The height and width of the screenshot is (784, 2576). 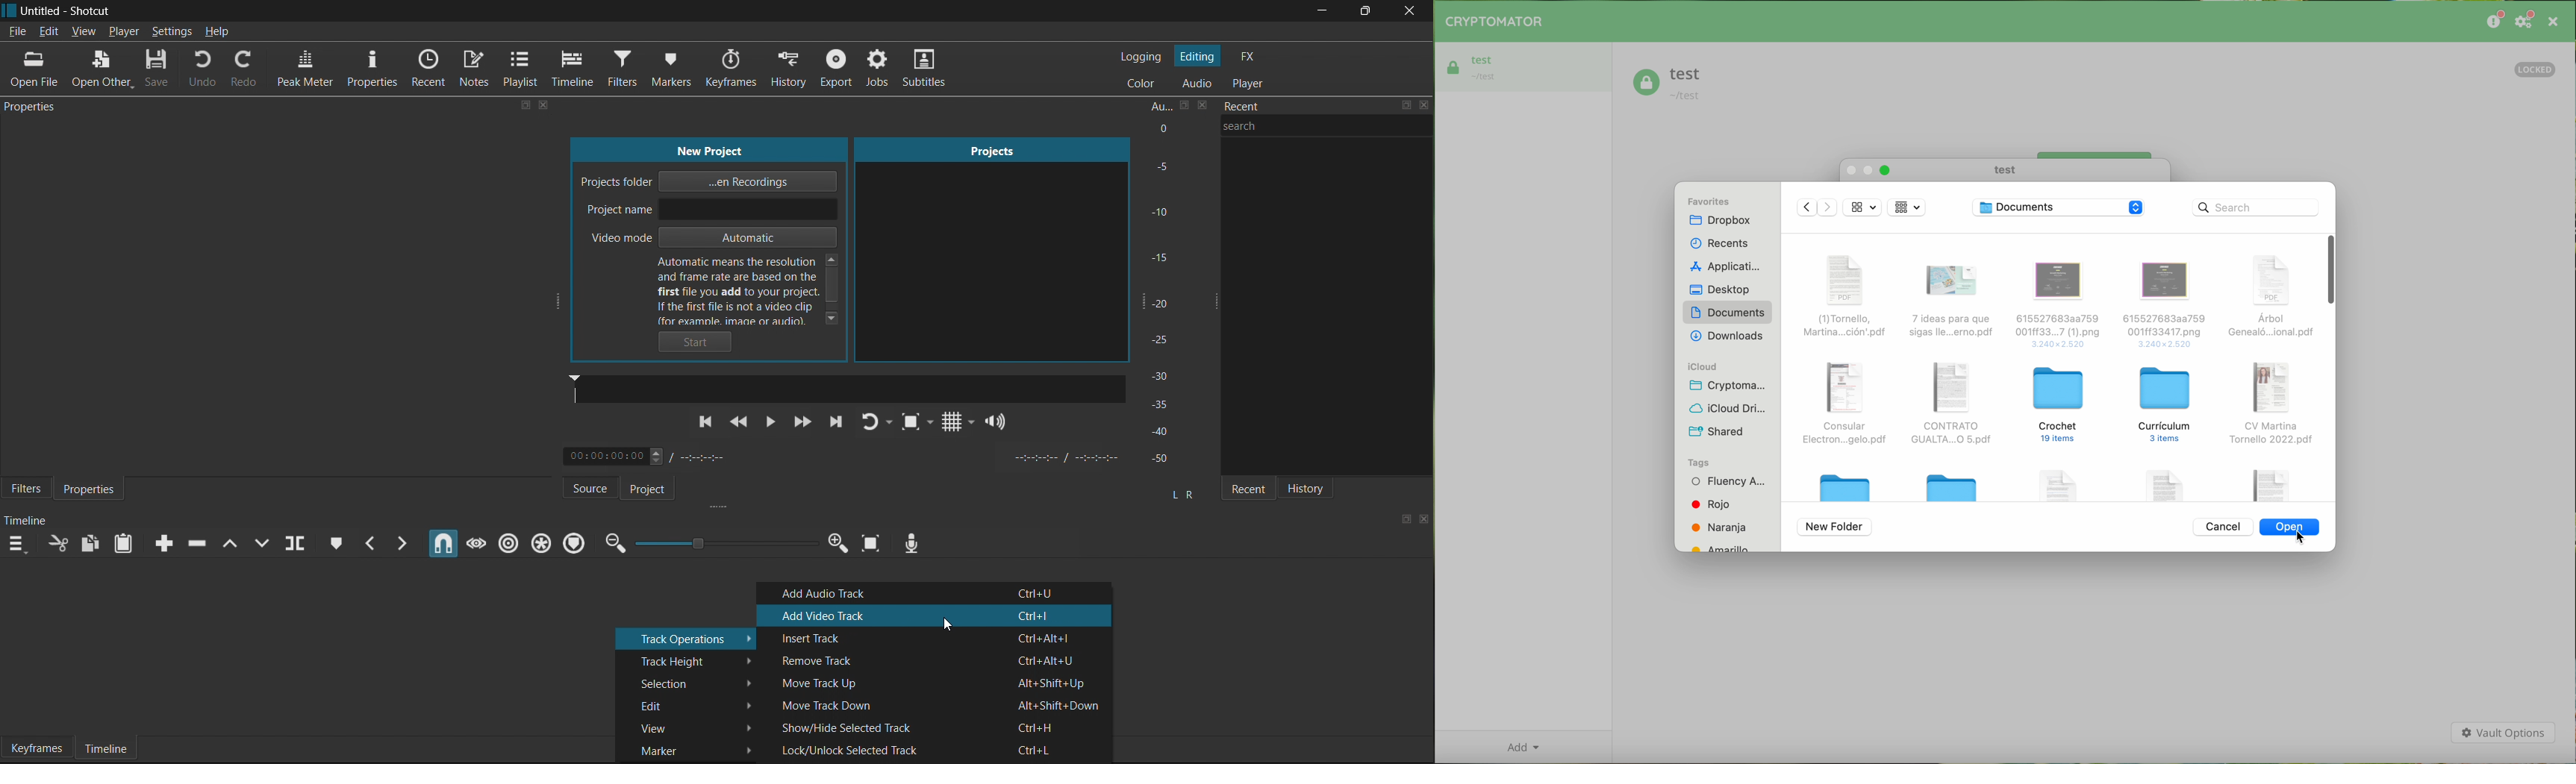 I want to click on close, so click(x=1408, y=12).